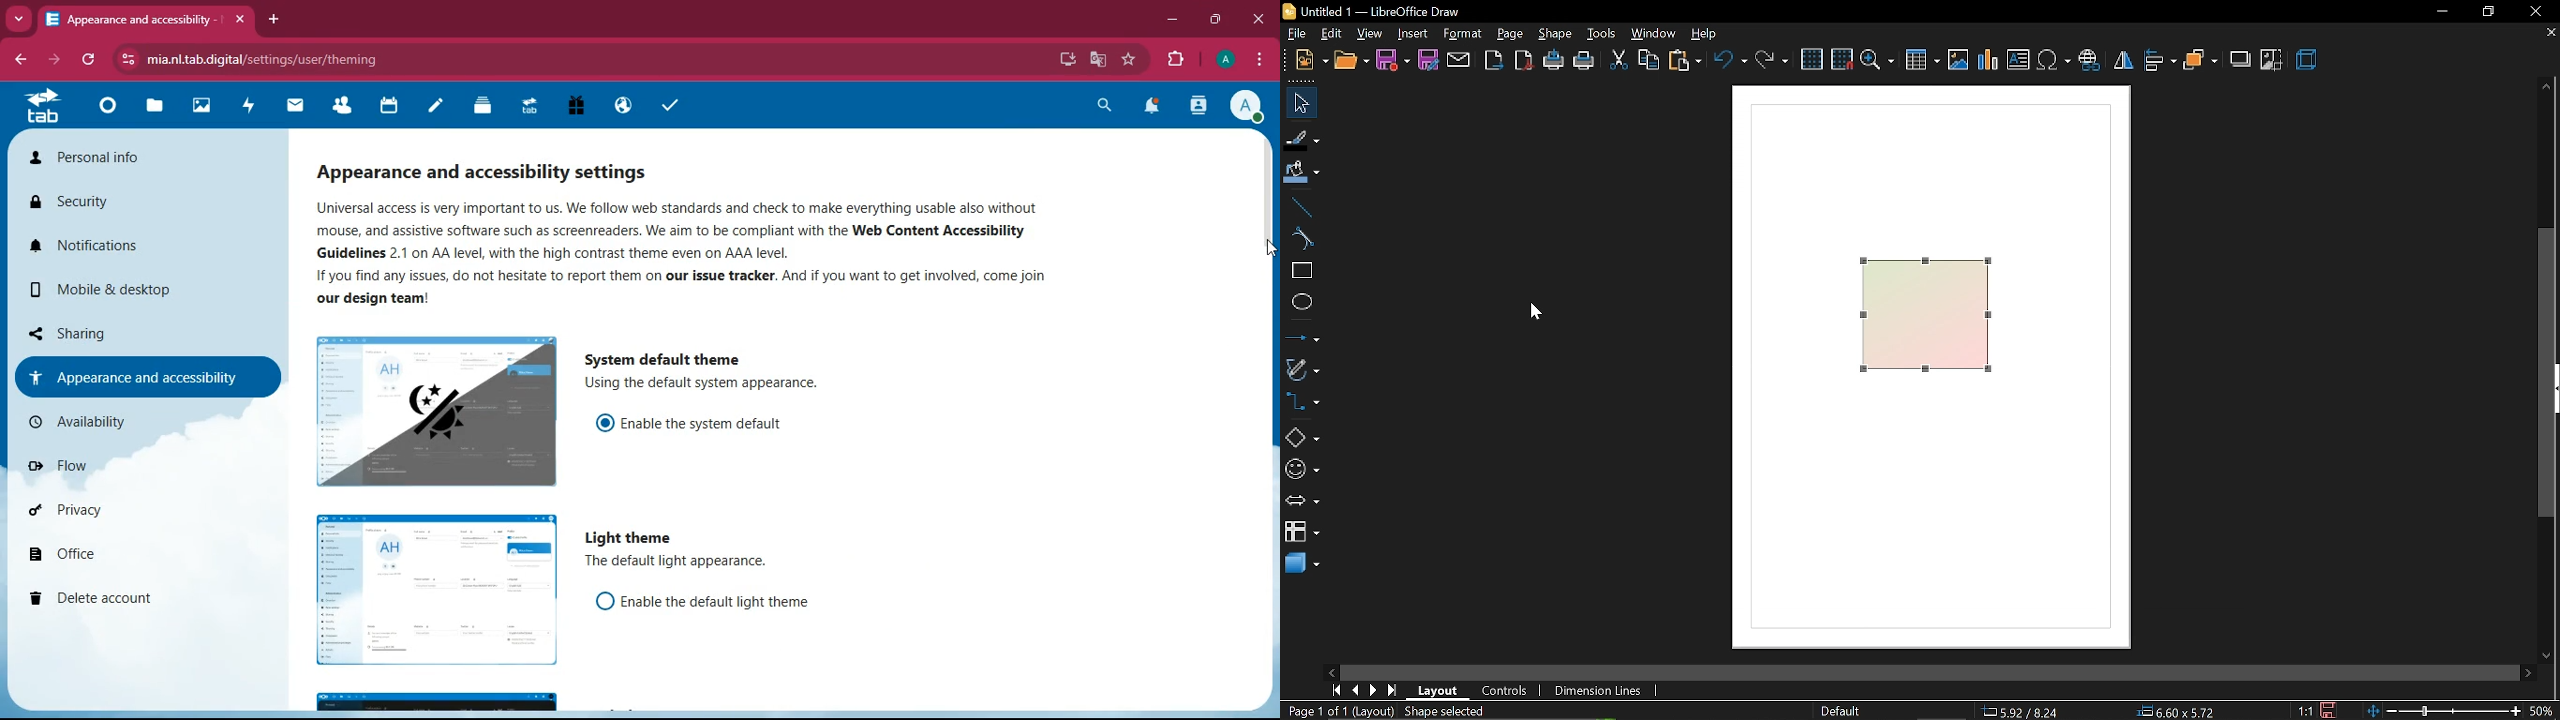 This screenshot has width=2576, height=728. I want to click on symbol shapes, so click(1301, 470).